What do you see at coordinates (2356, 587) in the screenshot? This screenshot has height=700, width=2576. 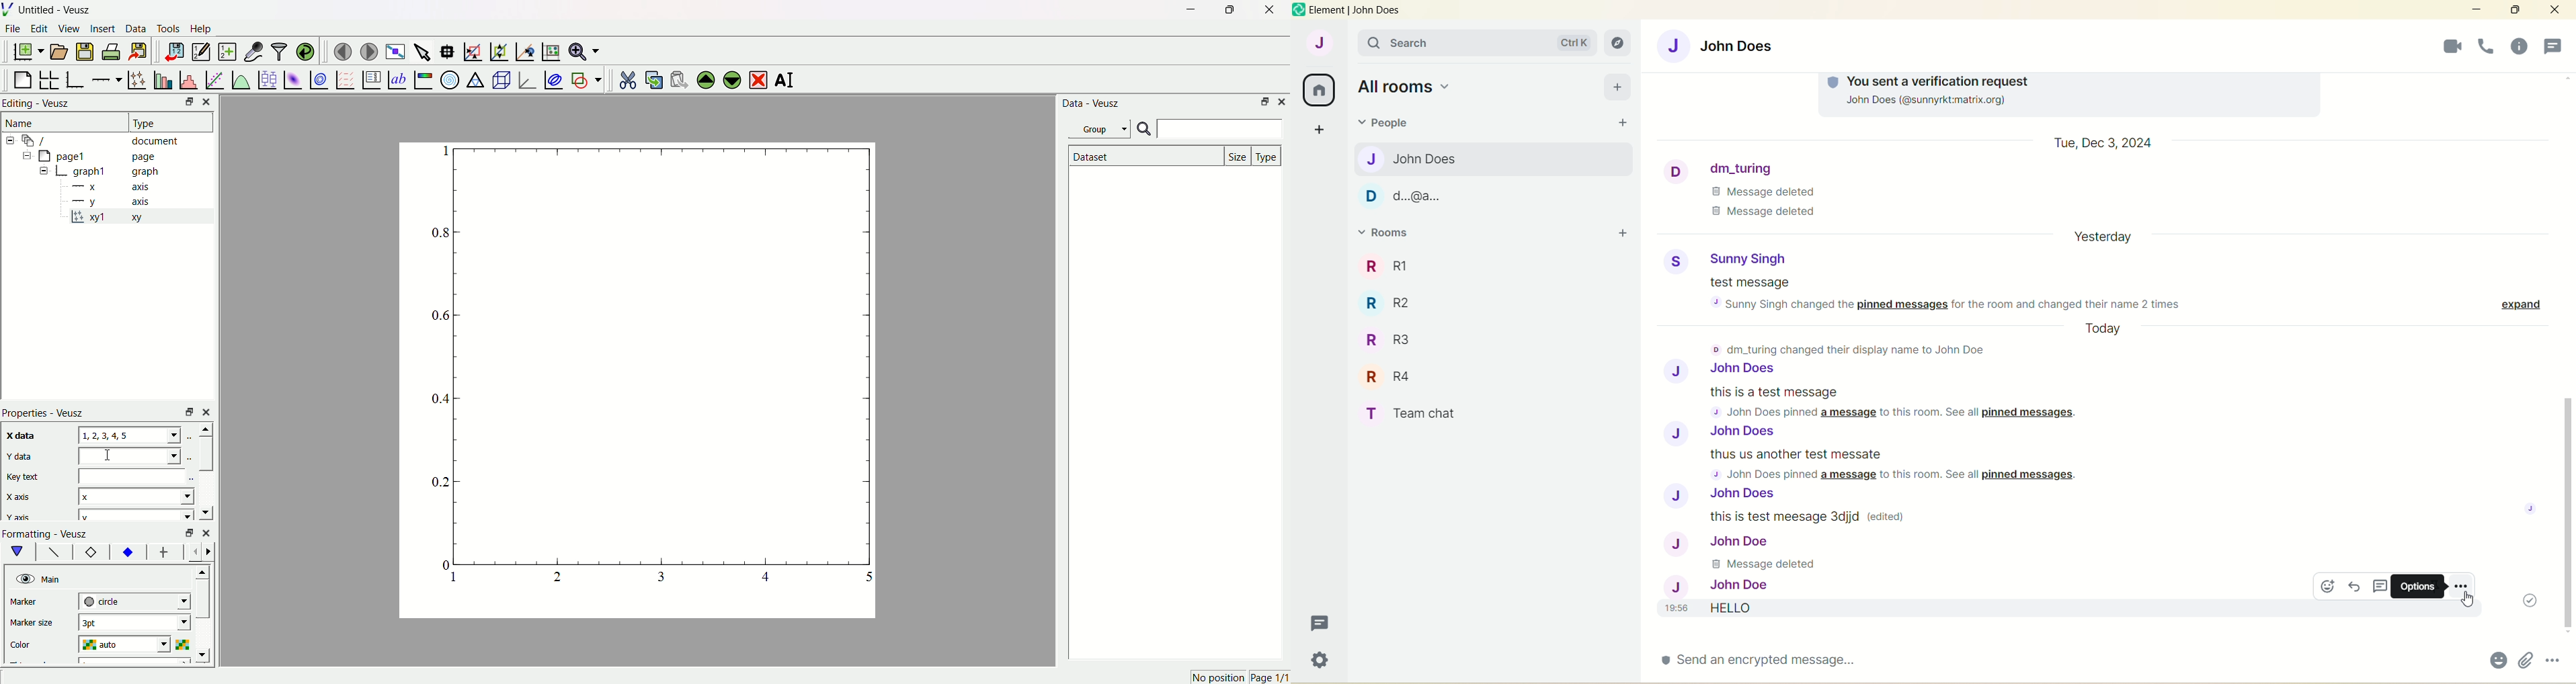 I see `reply` at bounding box center [2356, 587].